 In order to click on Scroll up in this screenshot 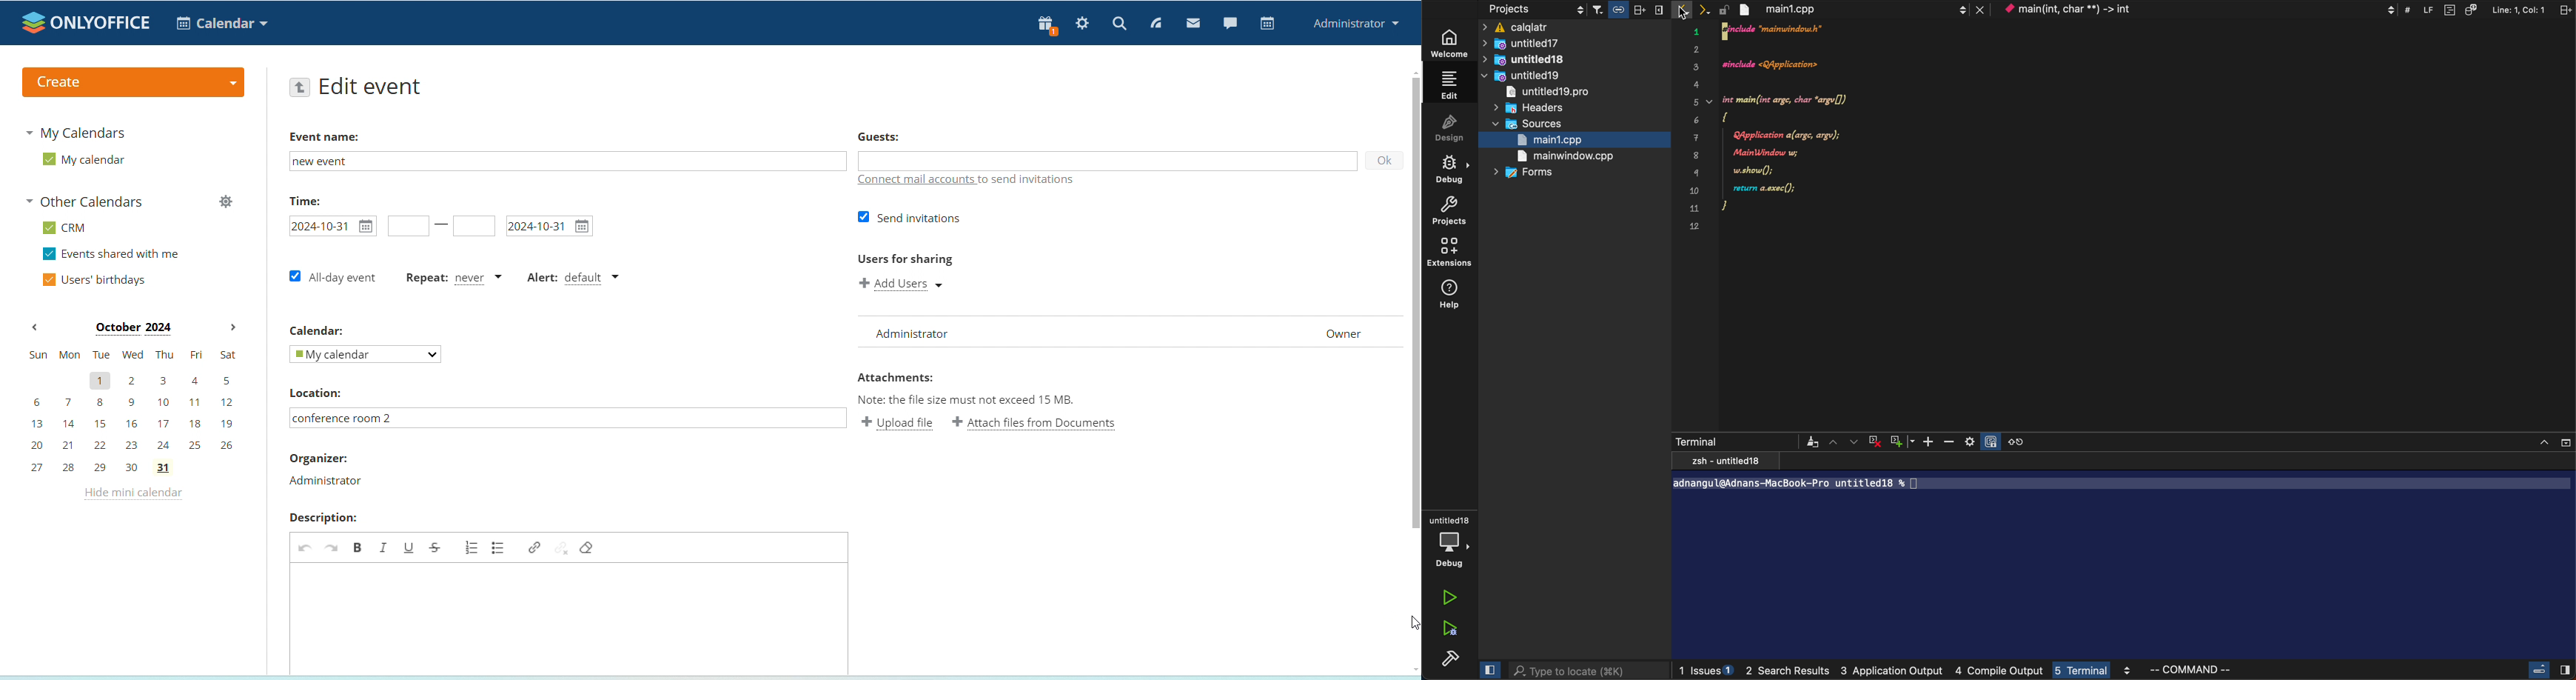, I will do `click(1412, 71)`.